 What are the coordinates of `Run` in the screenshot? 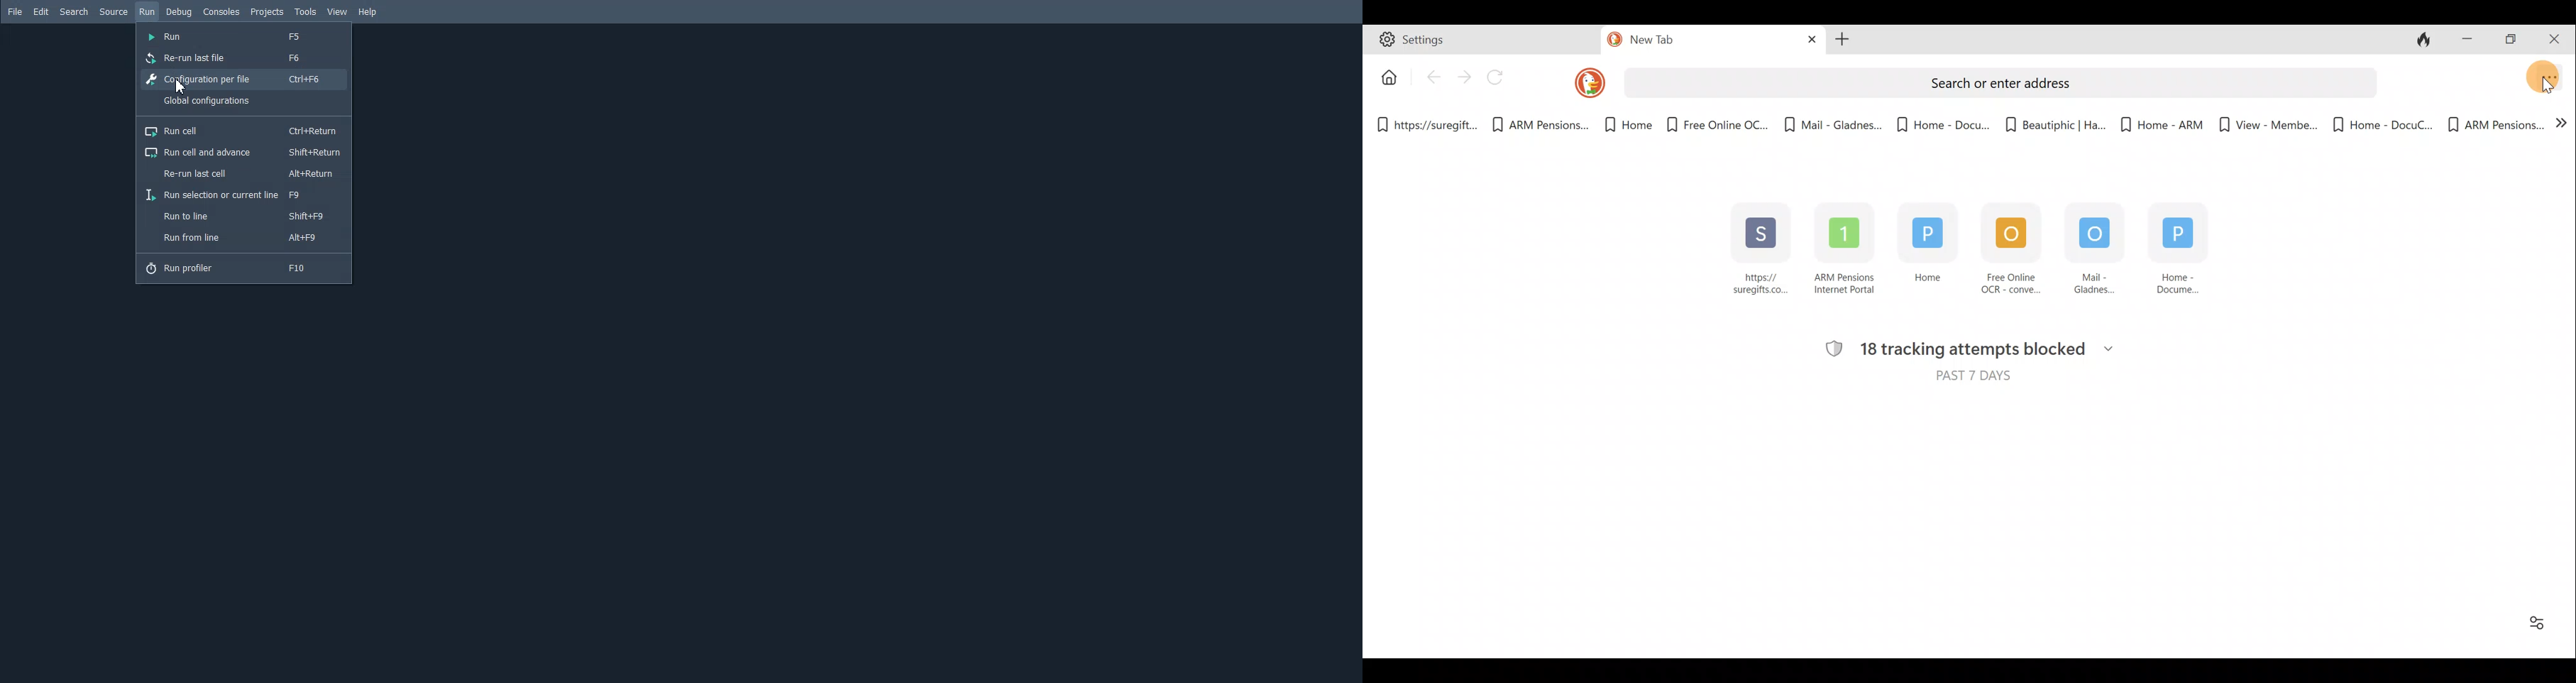 It's located at (244, 37).